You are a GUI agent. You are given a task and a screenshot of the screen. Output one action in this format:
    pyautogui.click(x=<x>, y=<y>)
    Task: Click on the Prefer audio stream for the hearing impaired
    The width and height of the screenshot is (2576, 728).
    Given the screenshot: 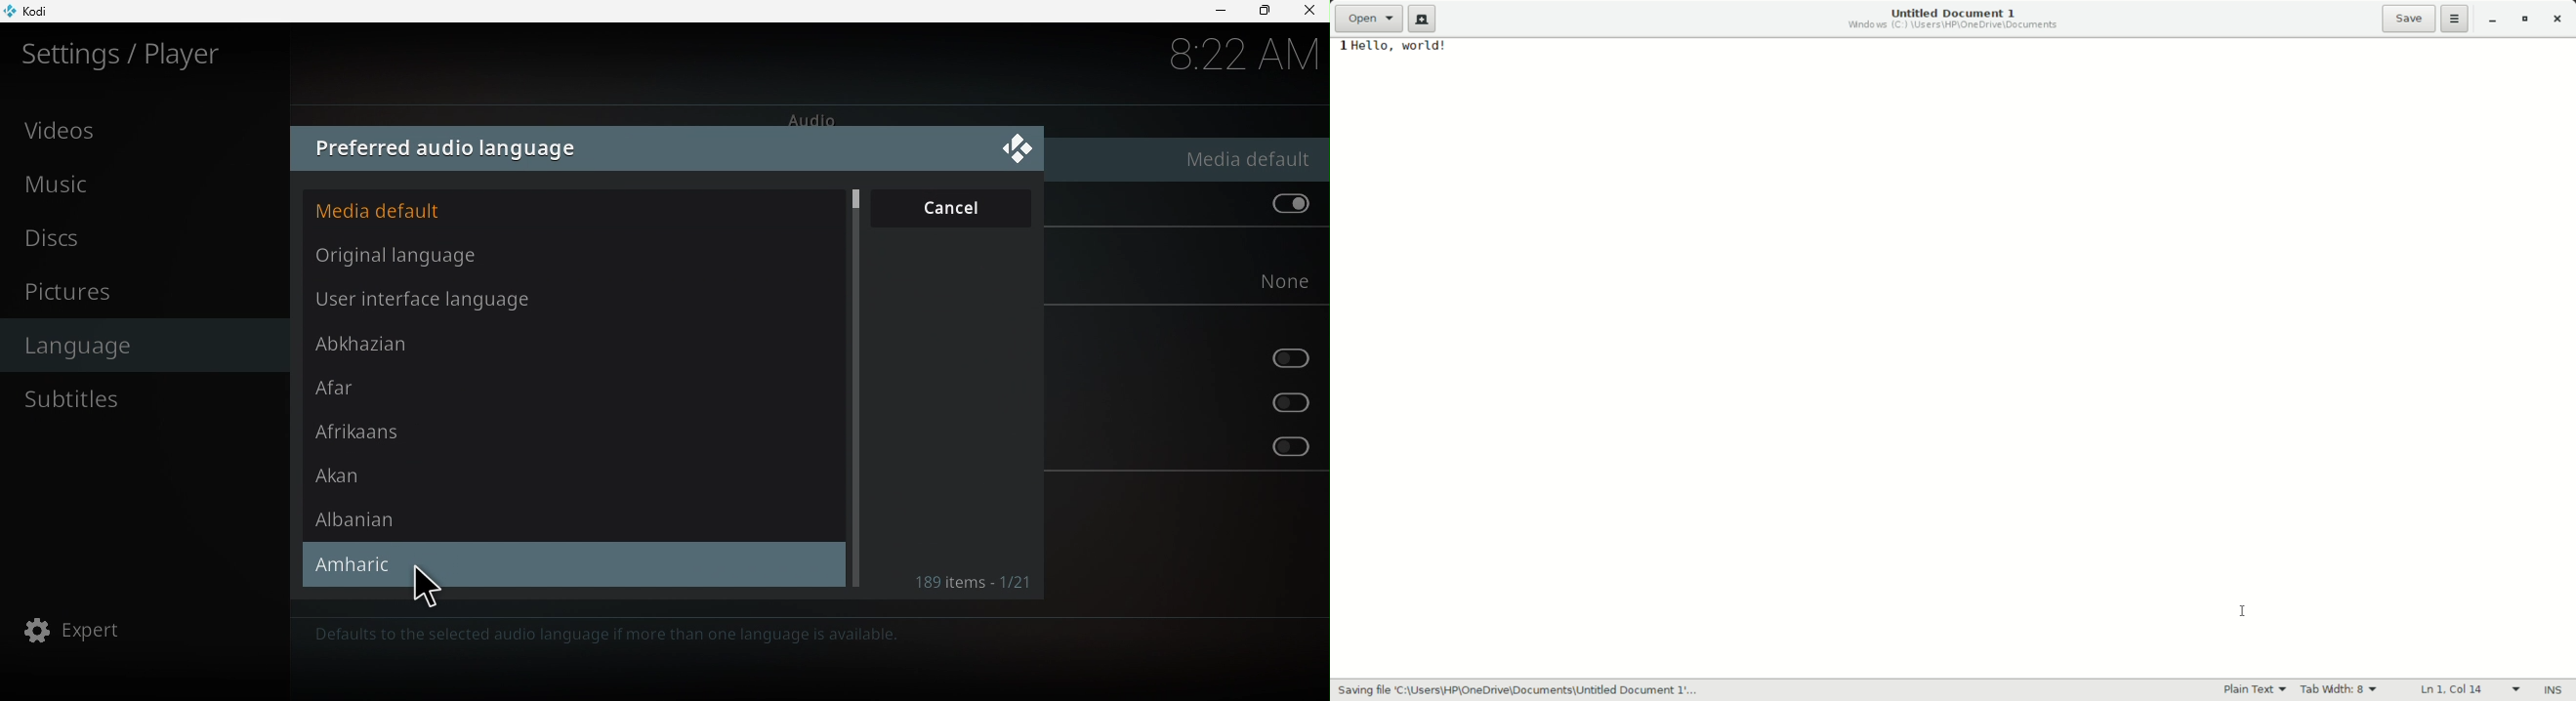 What is the action you would take?
    pyautogui.click(x=1282, y=401)
    